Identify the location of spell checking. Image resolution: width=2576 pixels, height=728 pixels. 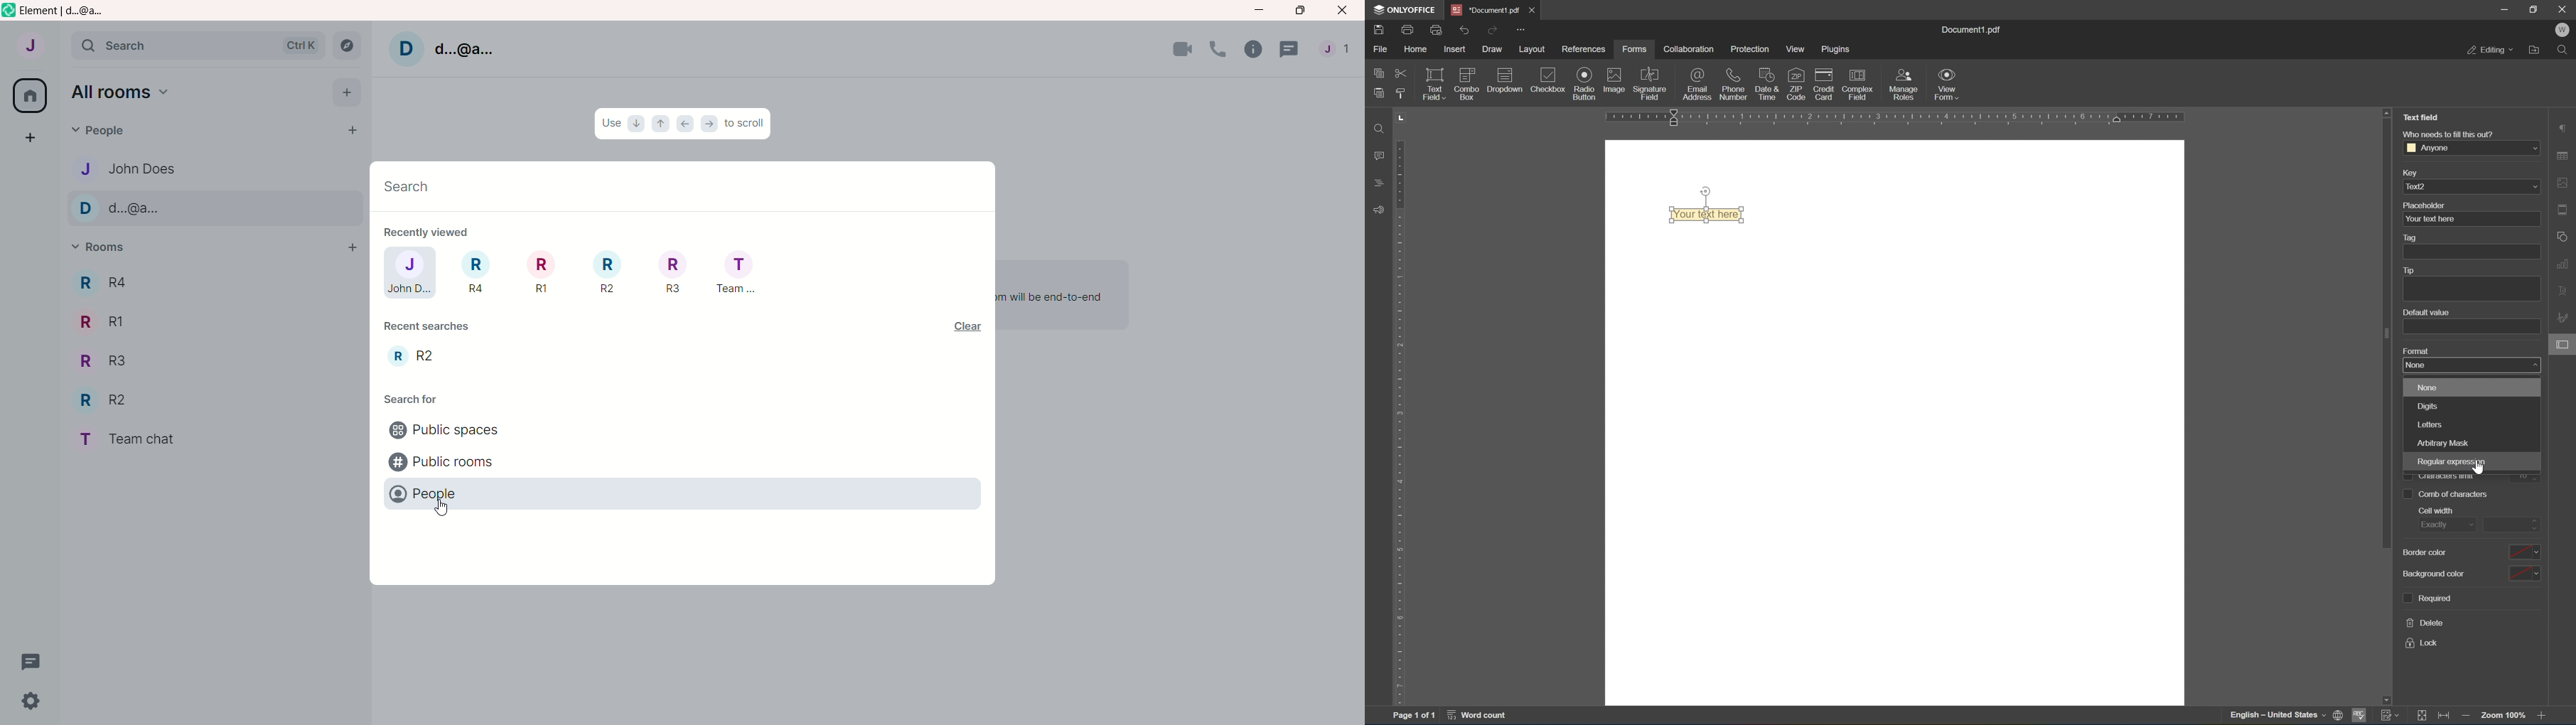
(2361, 715).